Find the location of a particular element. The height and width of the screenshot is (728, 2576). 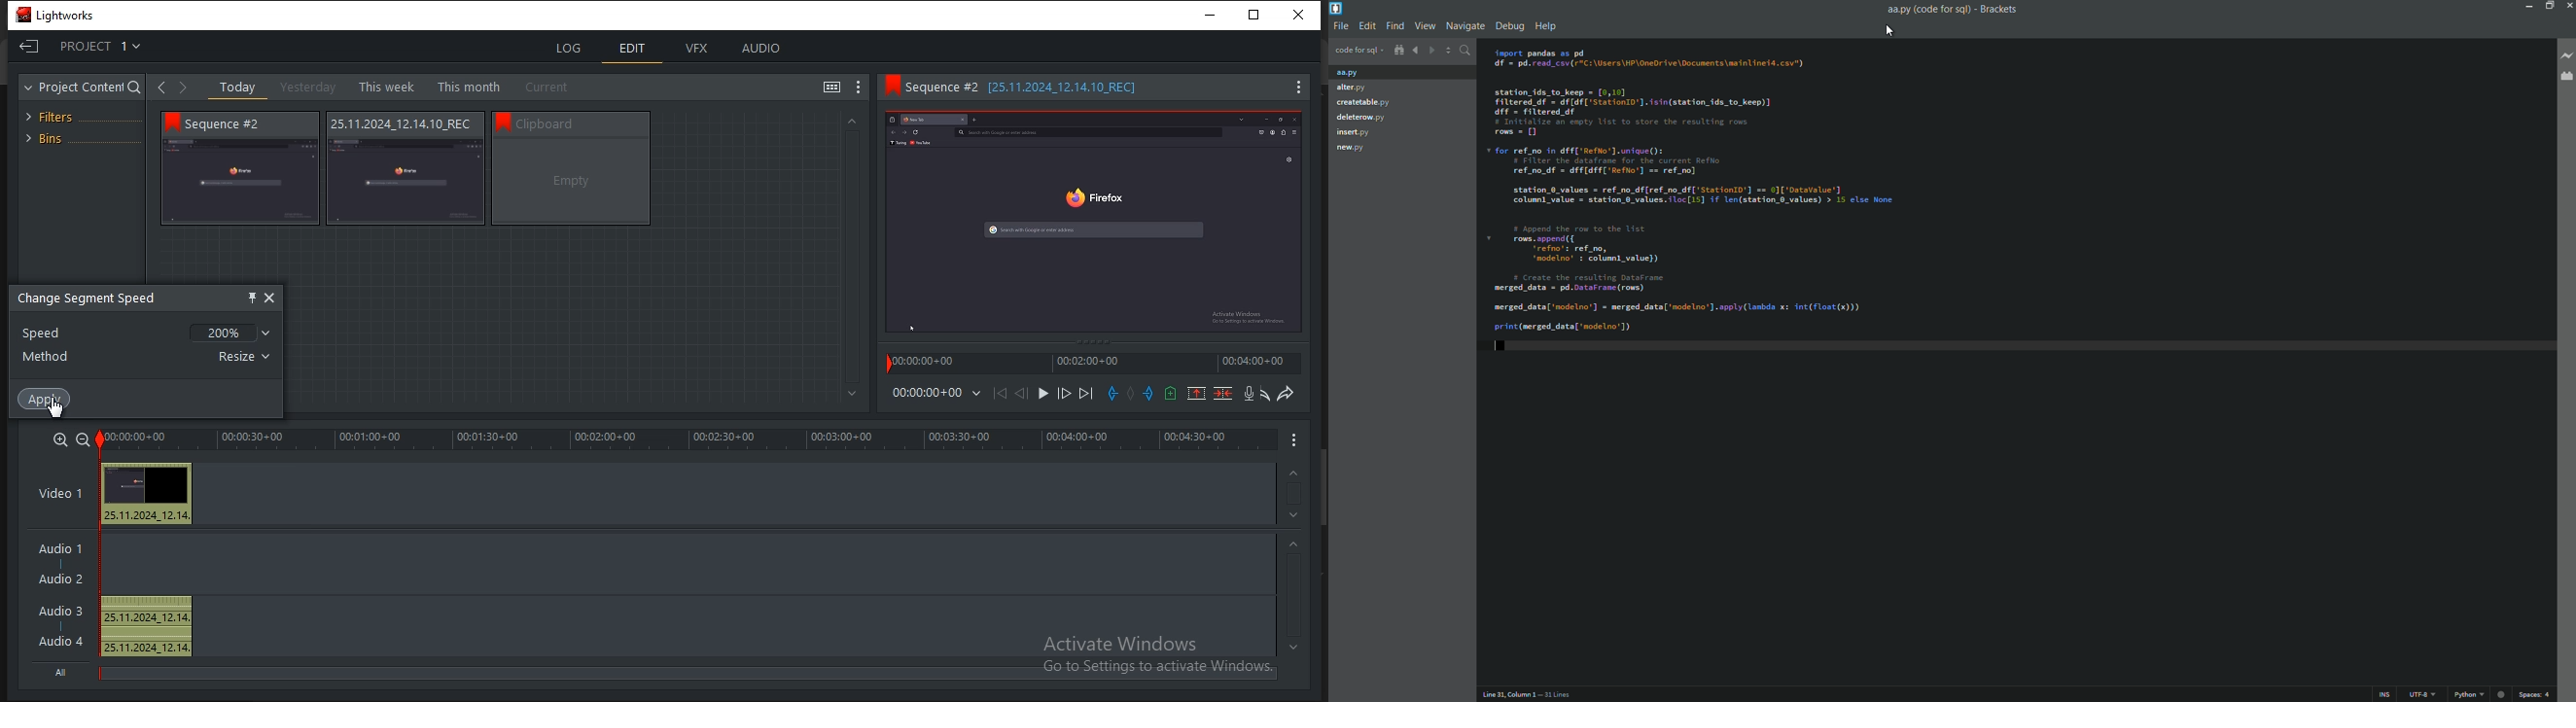

timeline navigation up arrow is located at coordinates (1293, 544).